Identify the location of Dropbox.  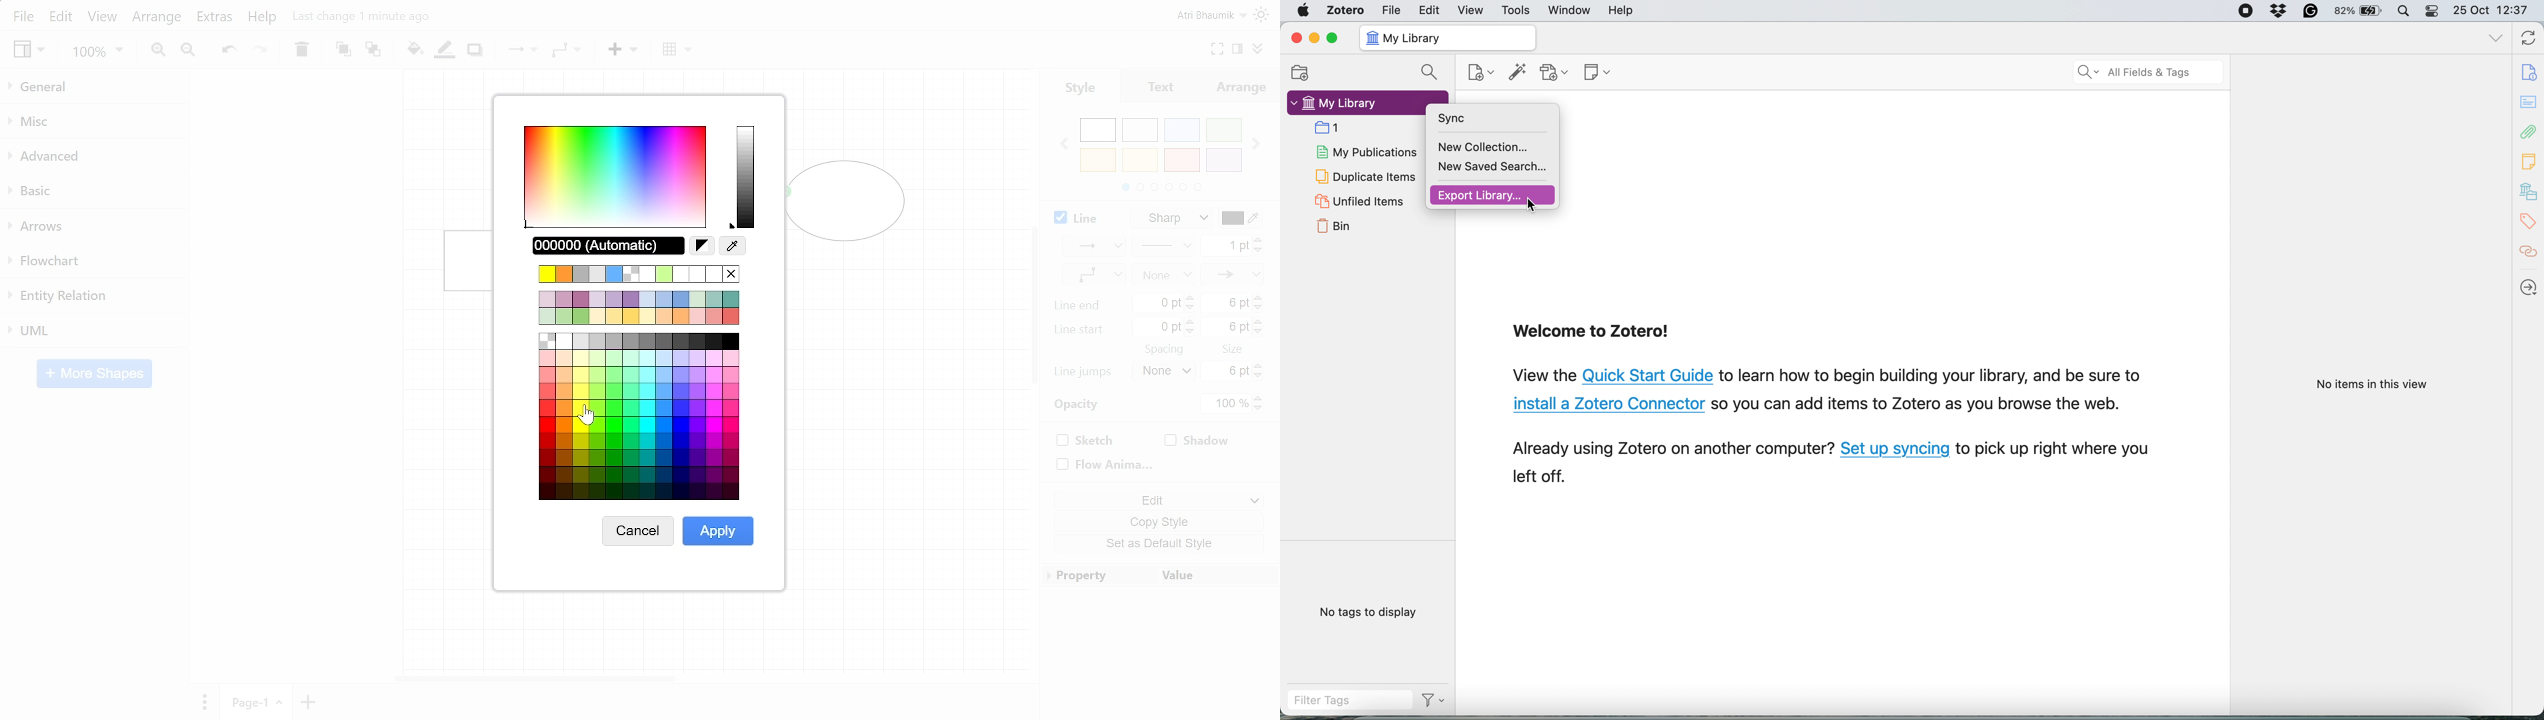
(2277, 9).